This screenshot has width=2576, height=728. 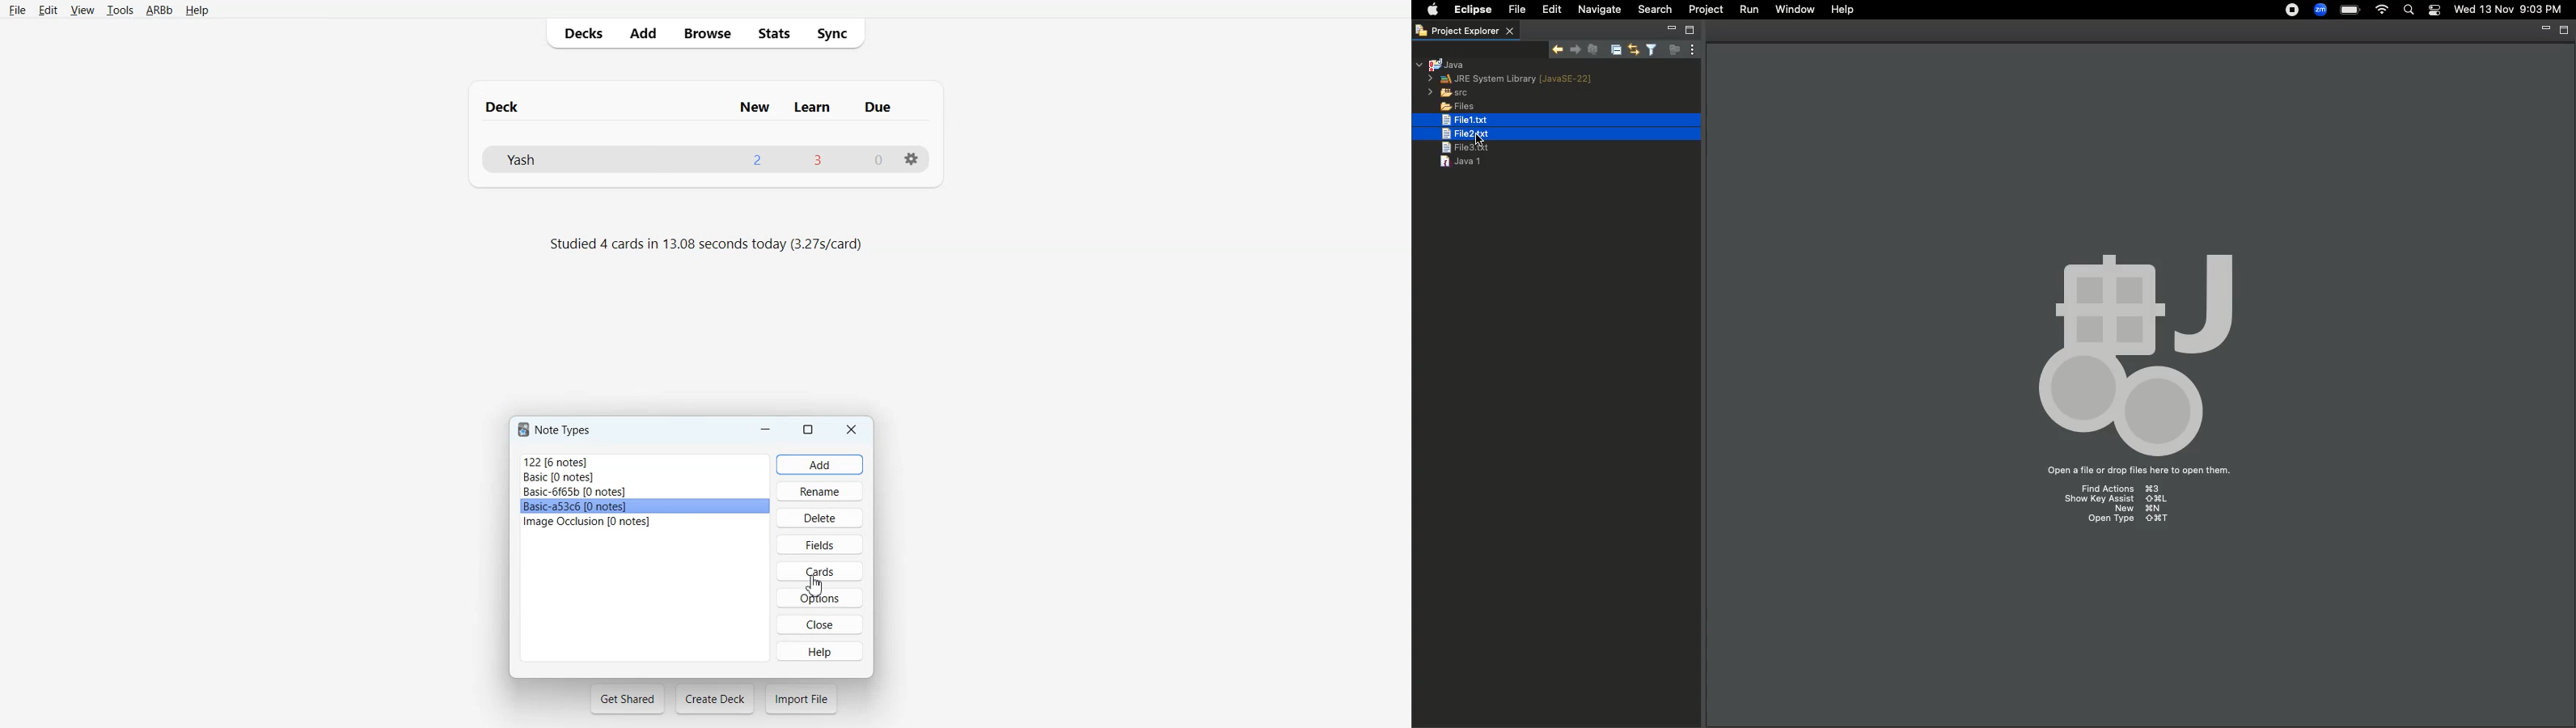 I want to click on Studied 4 cards in 13.08 seconds today (3.27s/card), so click(x=709, y=245).